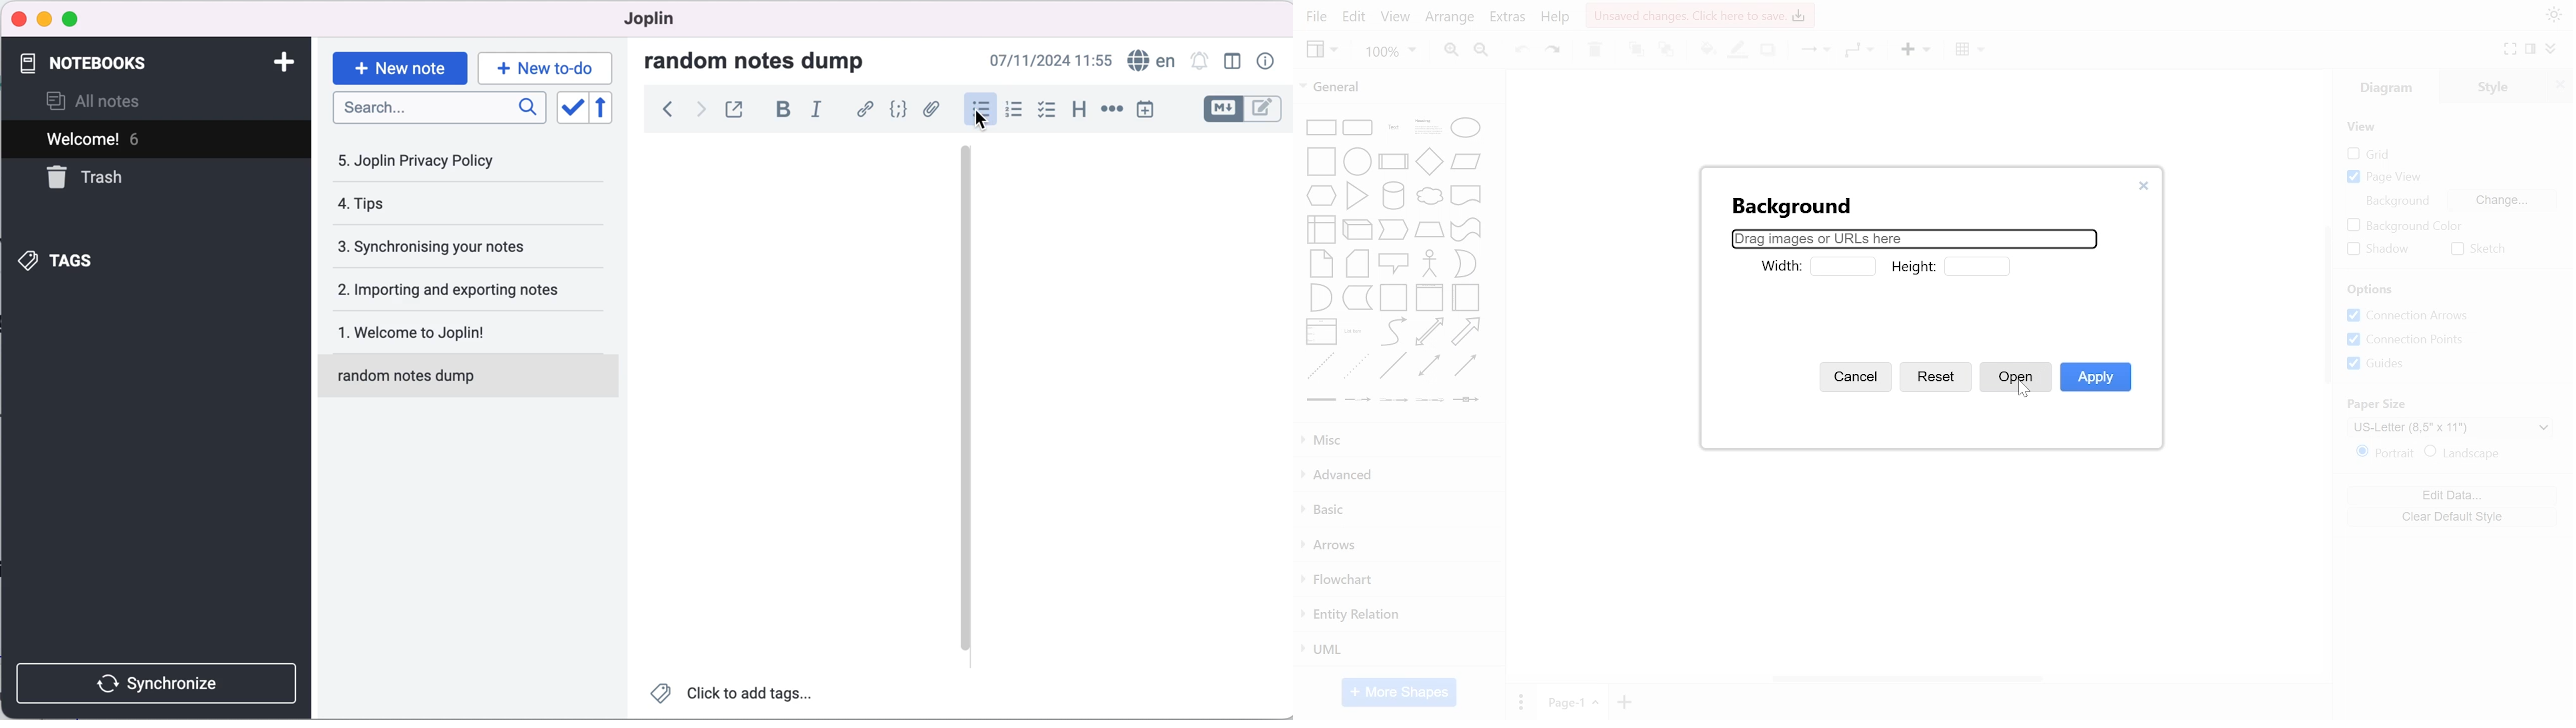 The height and width of the screenshot is (728, 2576). I want to click on general shapes, so click(1390, 365).